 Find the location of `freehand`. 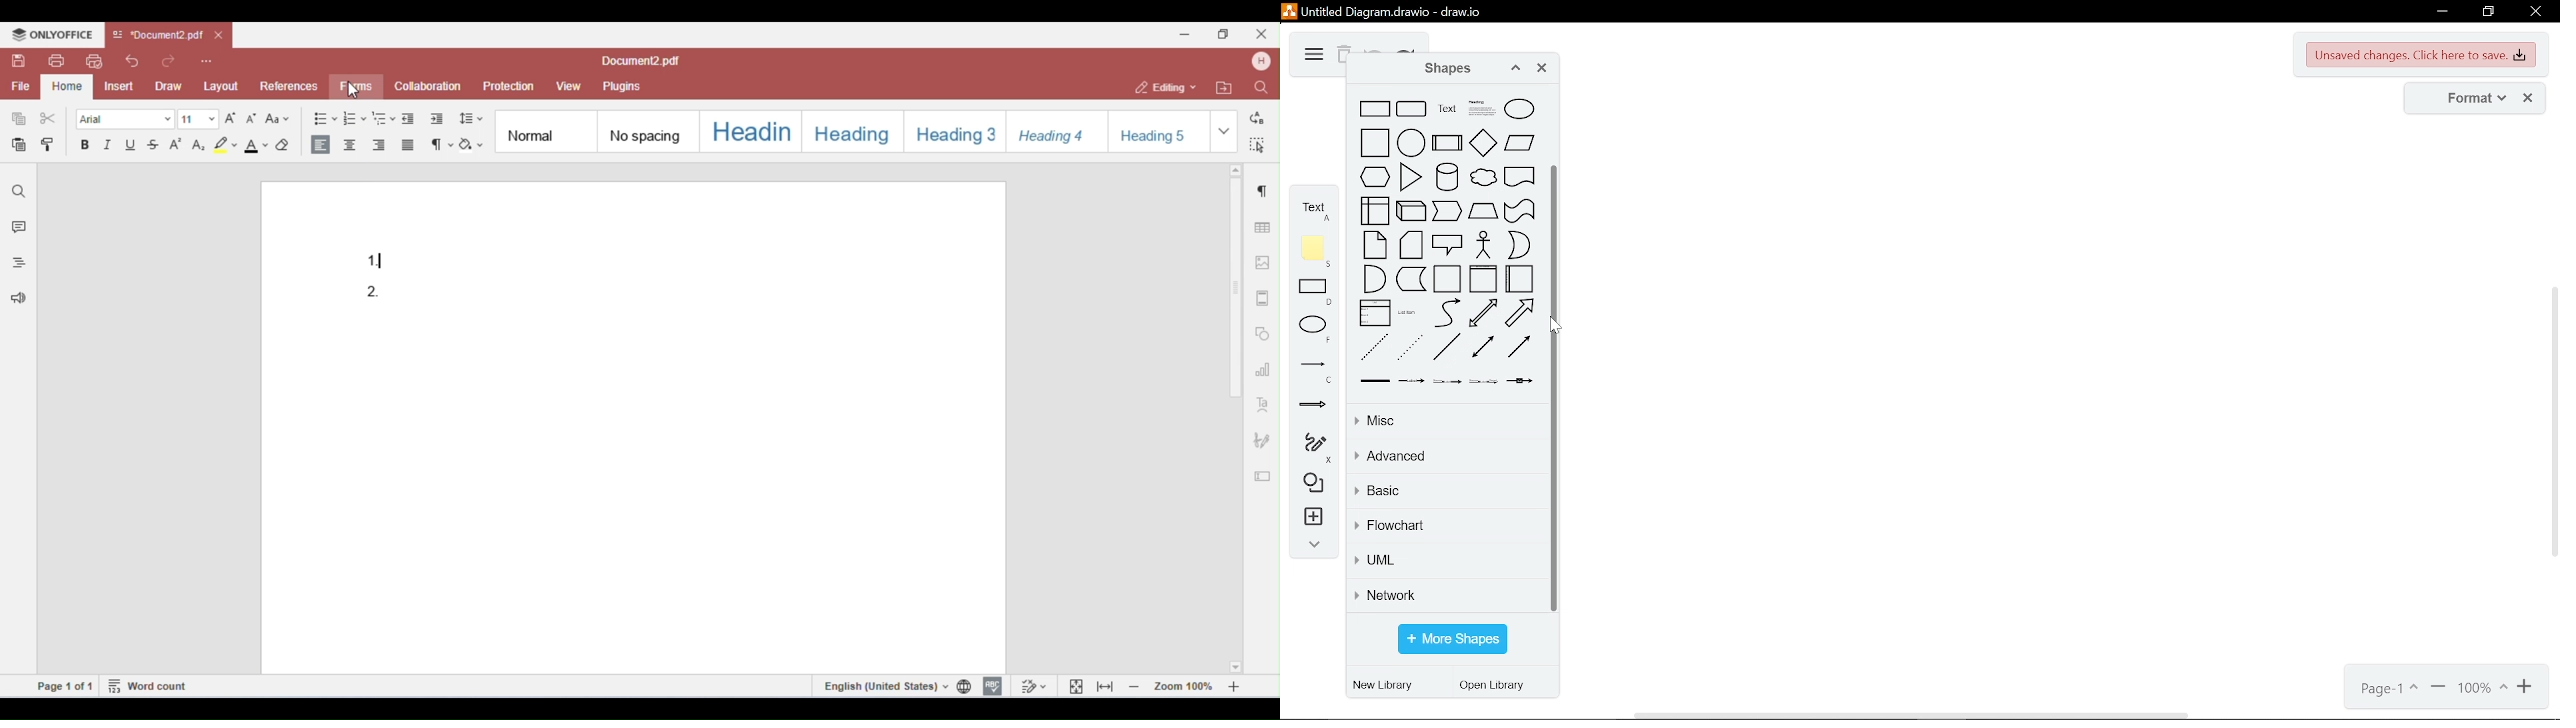

freehand is located at coordinates (1310, 448).